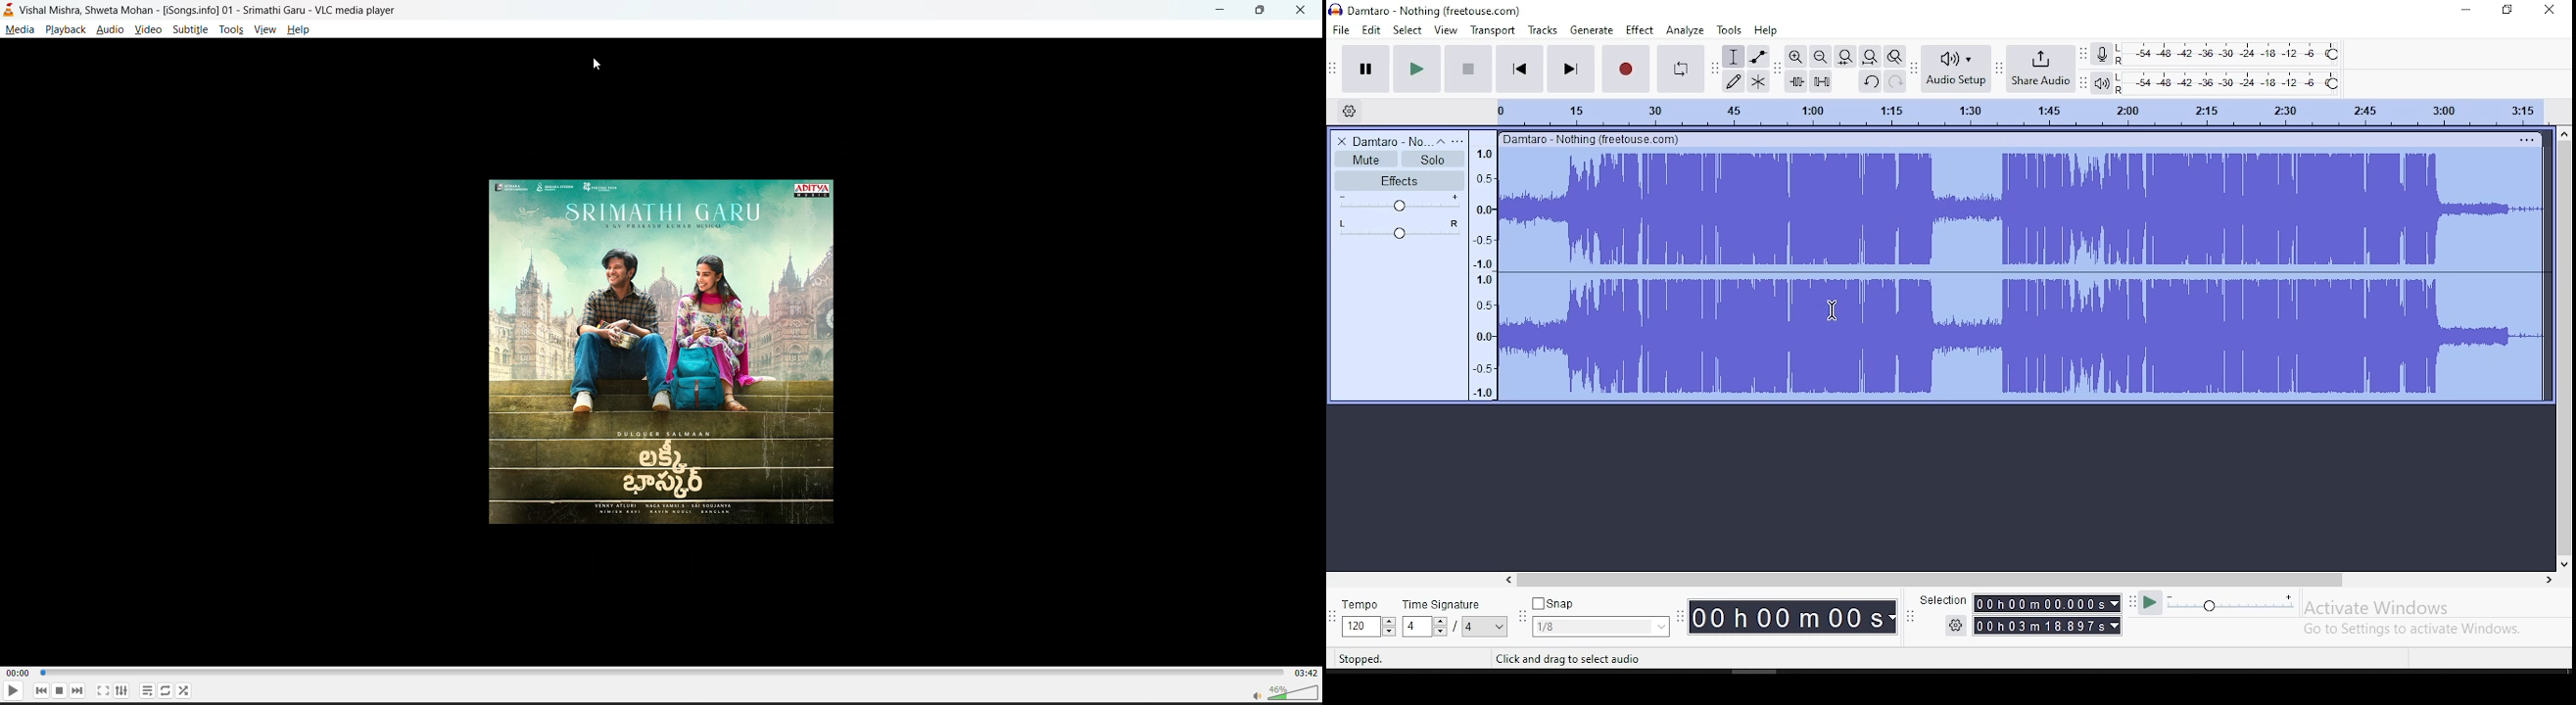 The width and height of the screenshot is (2576, 728). What do you see at coordinates (2566, 132) in the screenshot?
I see `scroll up` at bounding box center [2566, 132].